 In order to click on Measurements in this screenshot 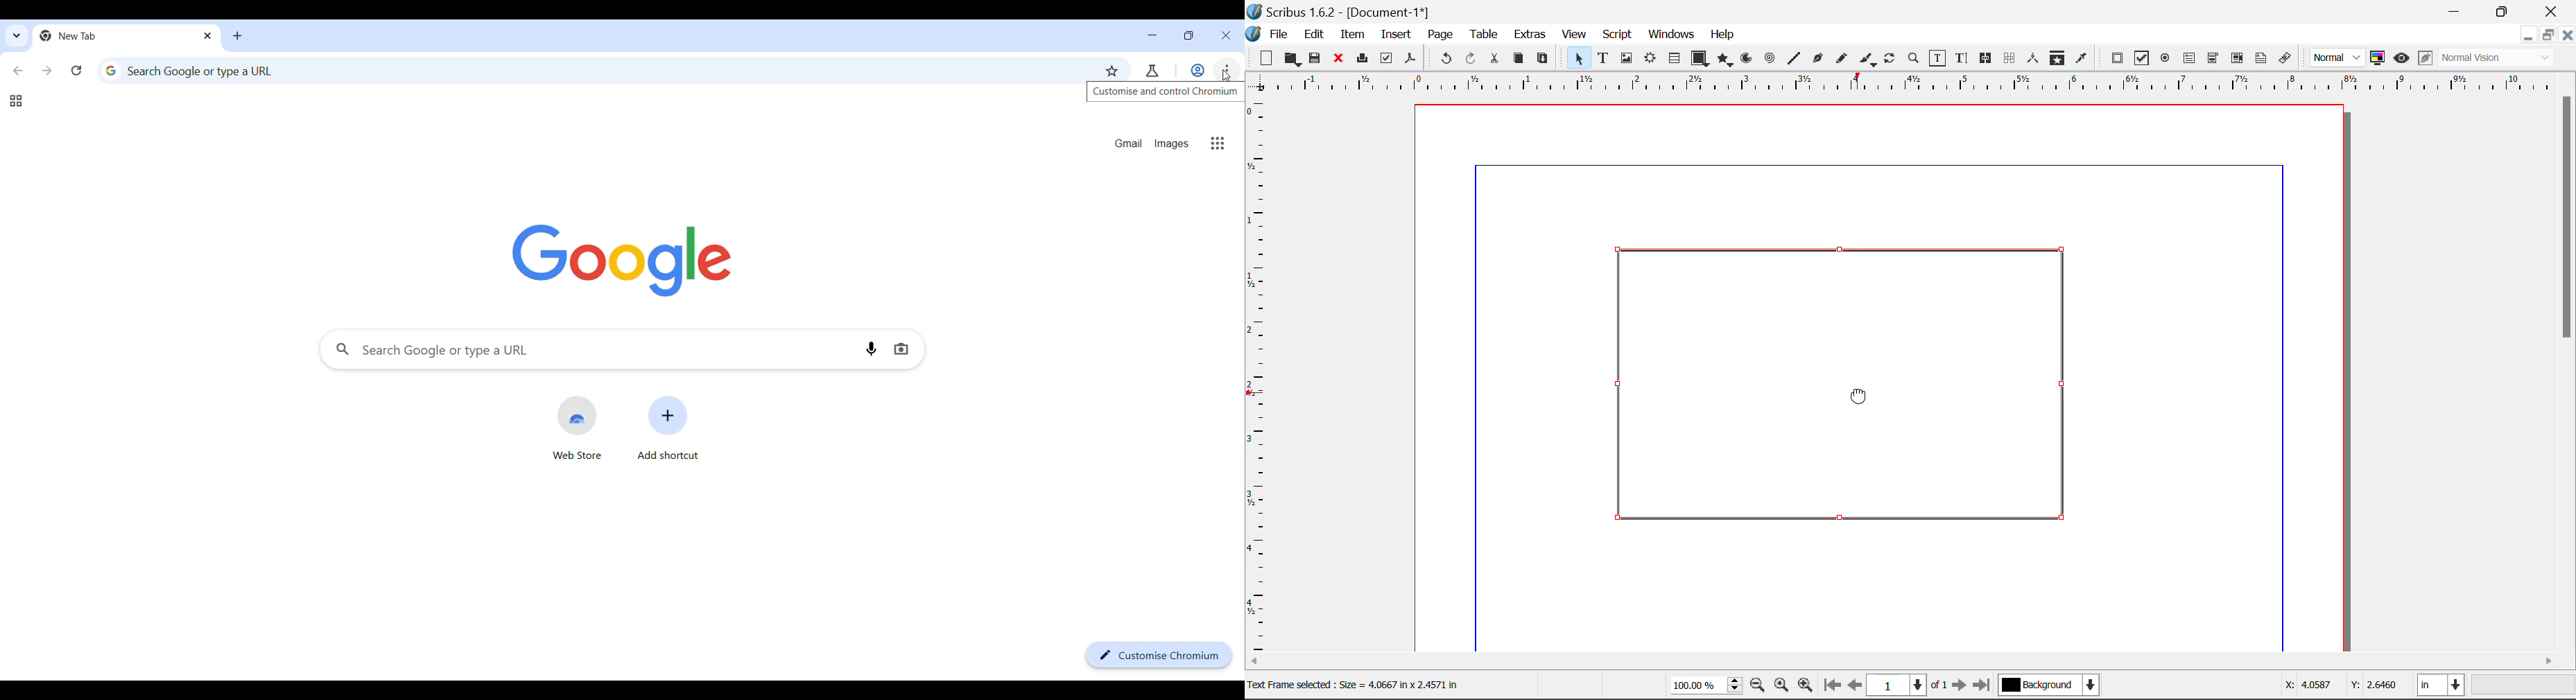, I will do `click(2035, 58)`.